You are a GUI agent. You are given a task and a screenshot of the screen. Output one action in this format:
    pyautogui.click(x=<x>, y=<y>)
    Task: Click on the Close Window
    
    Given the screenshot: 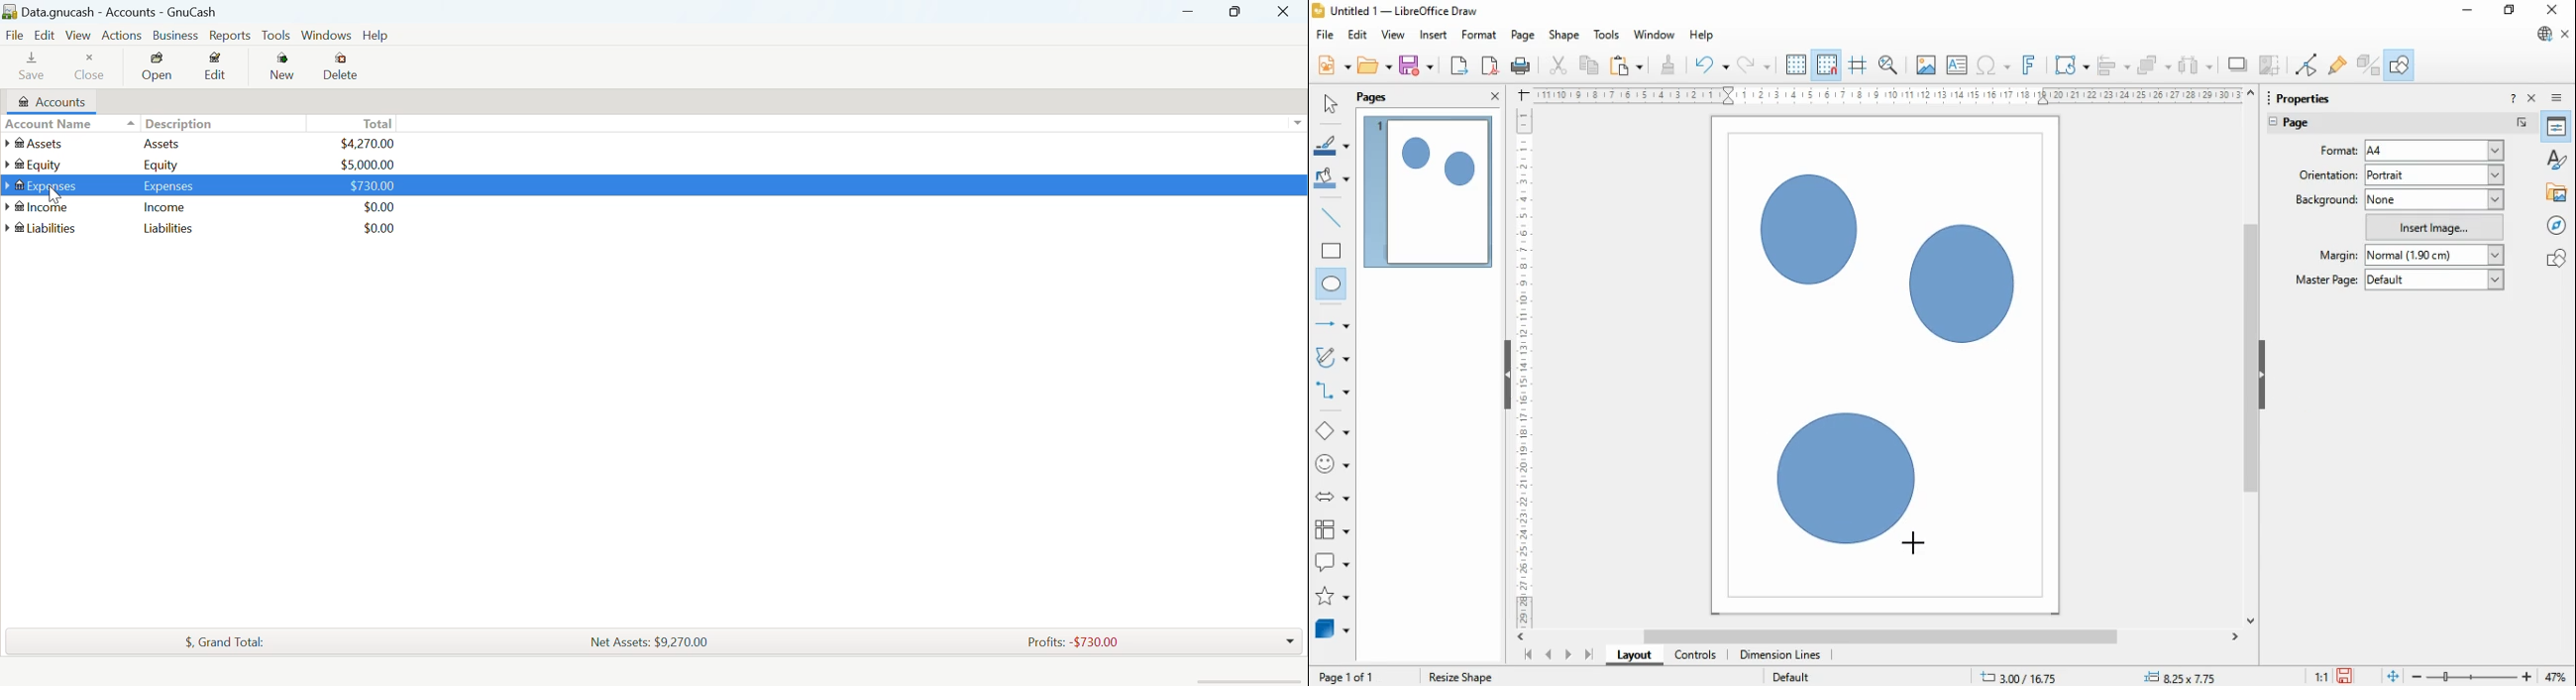 What is the action you would take?
    pyautogui.click(x=1285, y=12)
    